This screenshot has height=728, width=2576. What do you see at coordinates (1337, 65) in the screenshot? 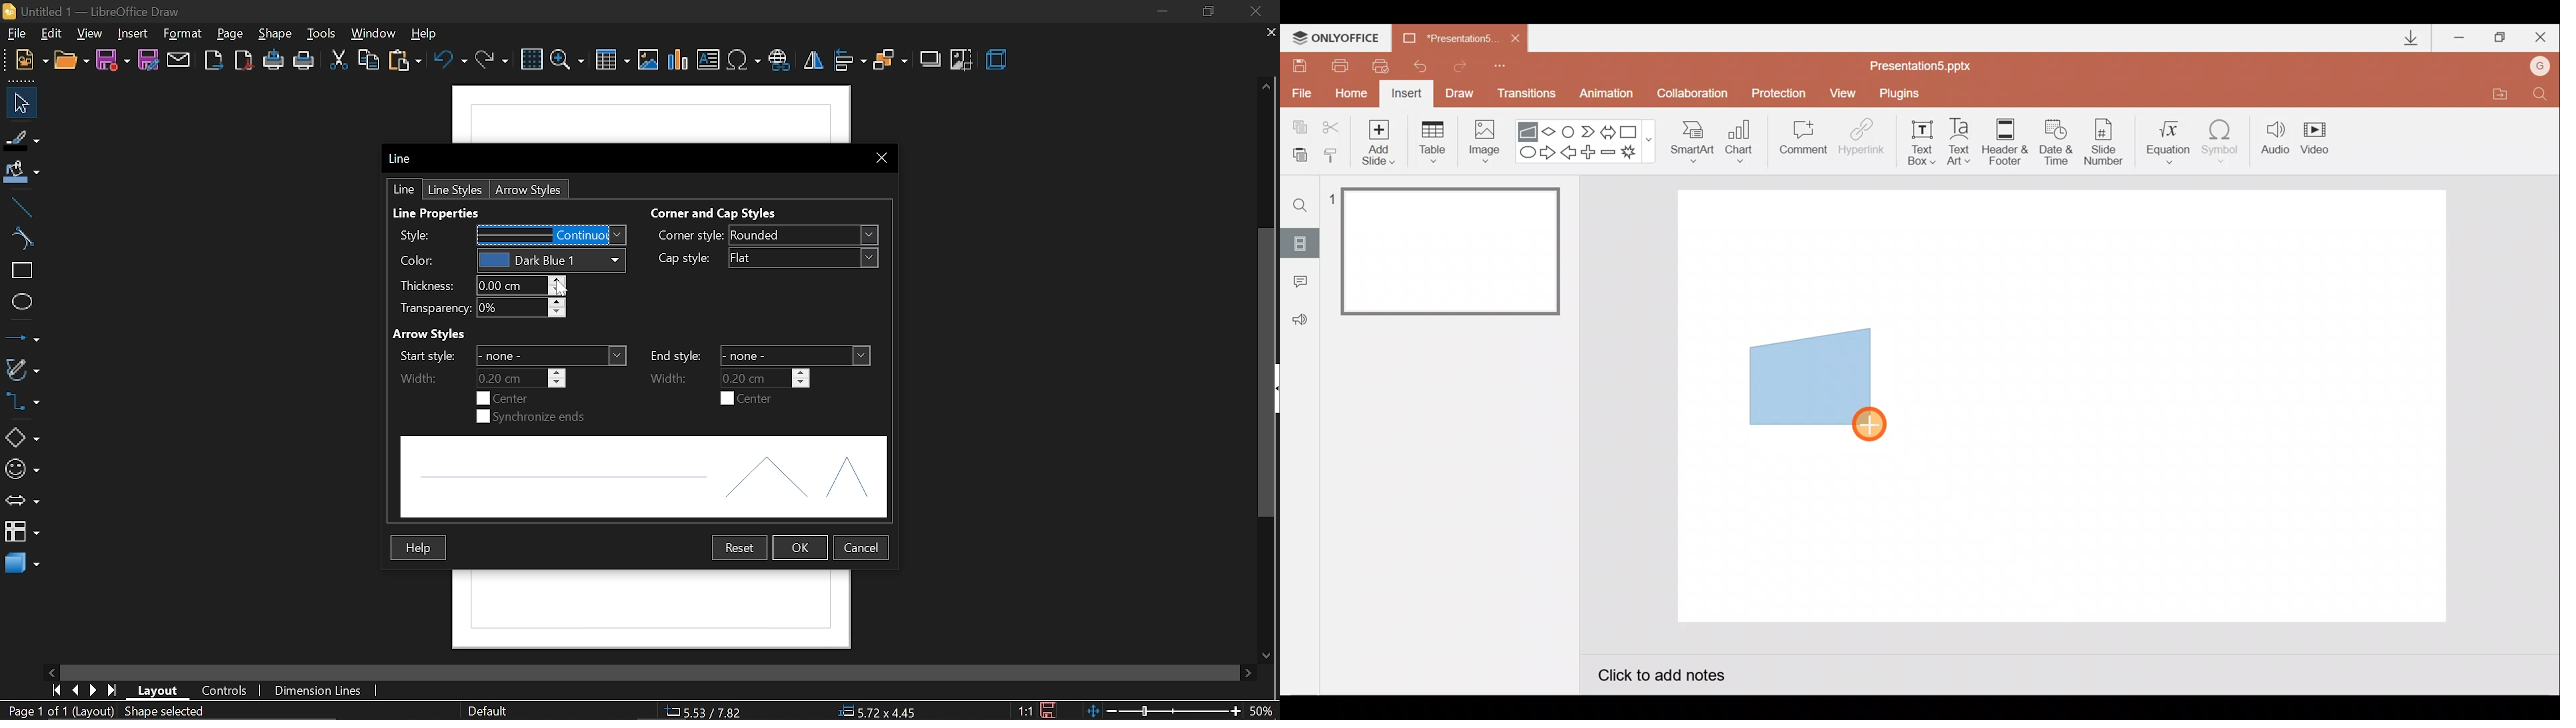
I see `Print file` at bounding box center [1337, 65].